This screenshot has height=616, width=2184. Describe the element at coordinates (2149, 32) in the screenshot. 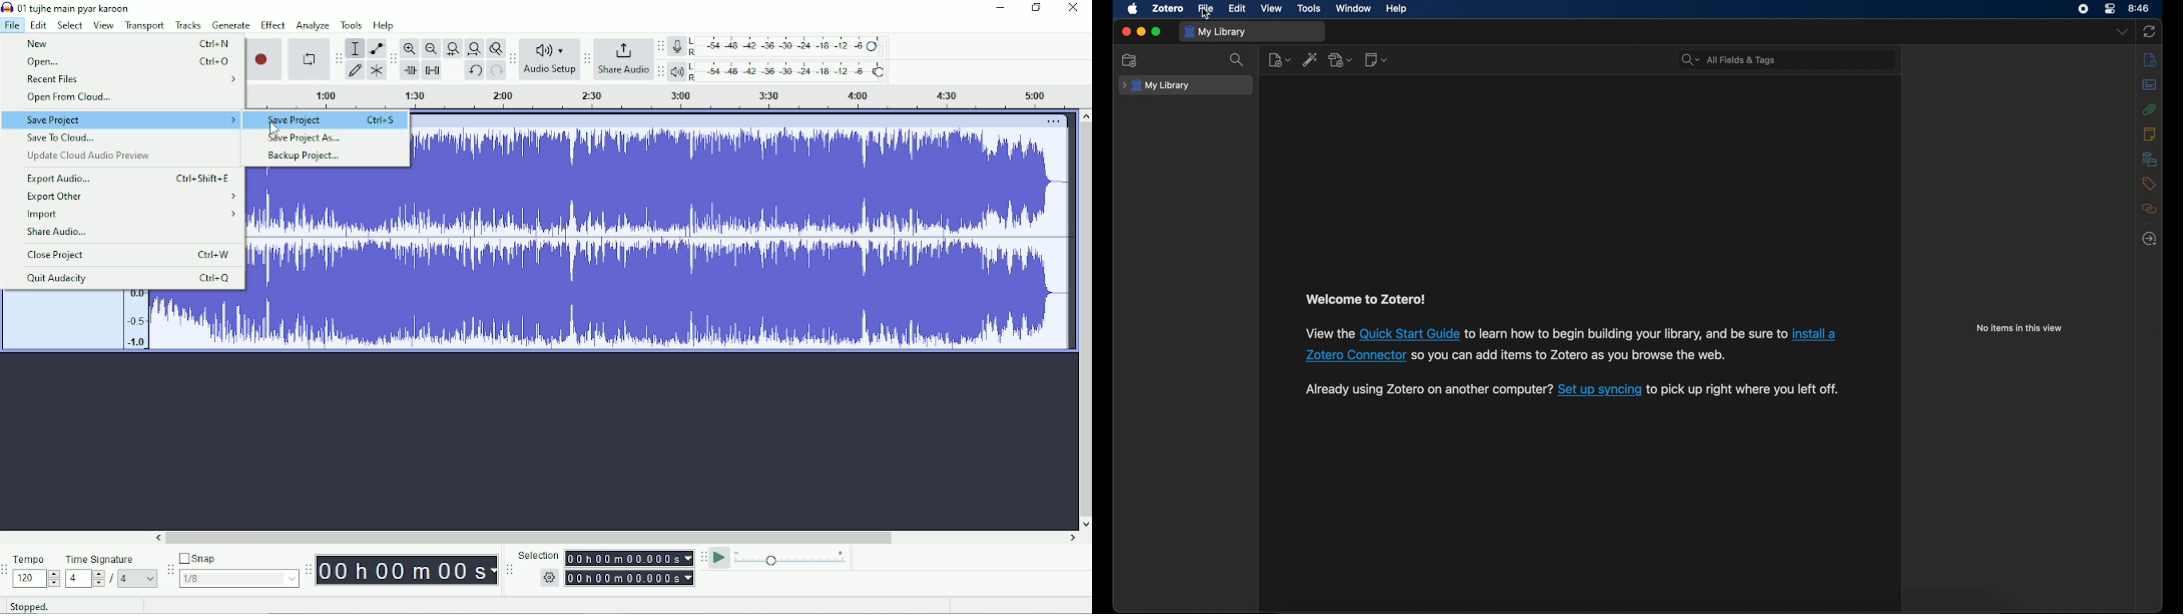

I see `sync` at that location.